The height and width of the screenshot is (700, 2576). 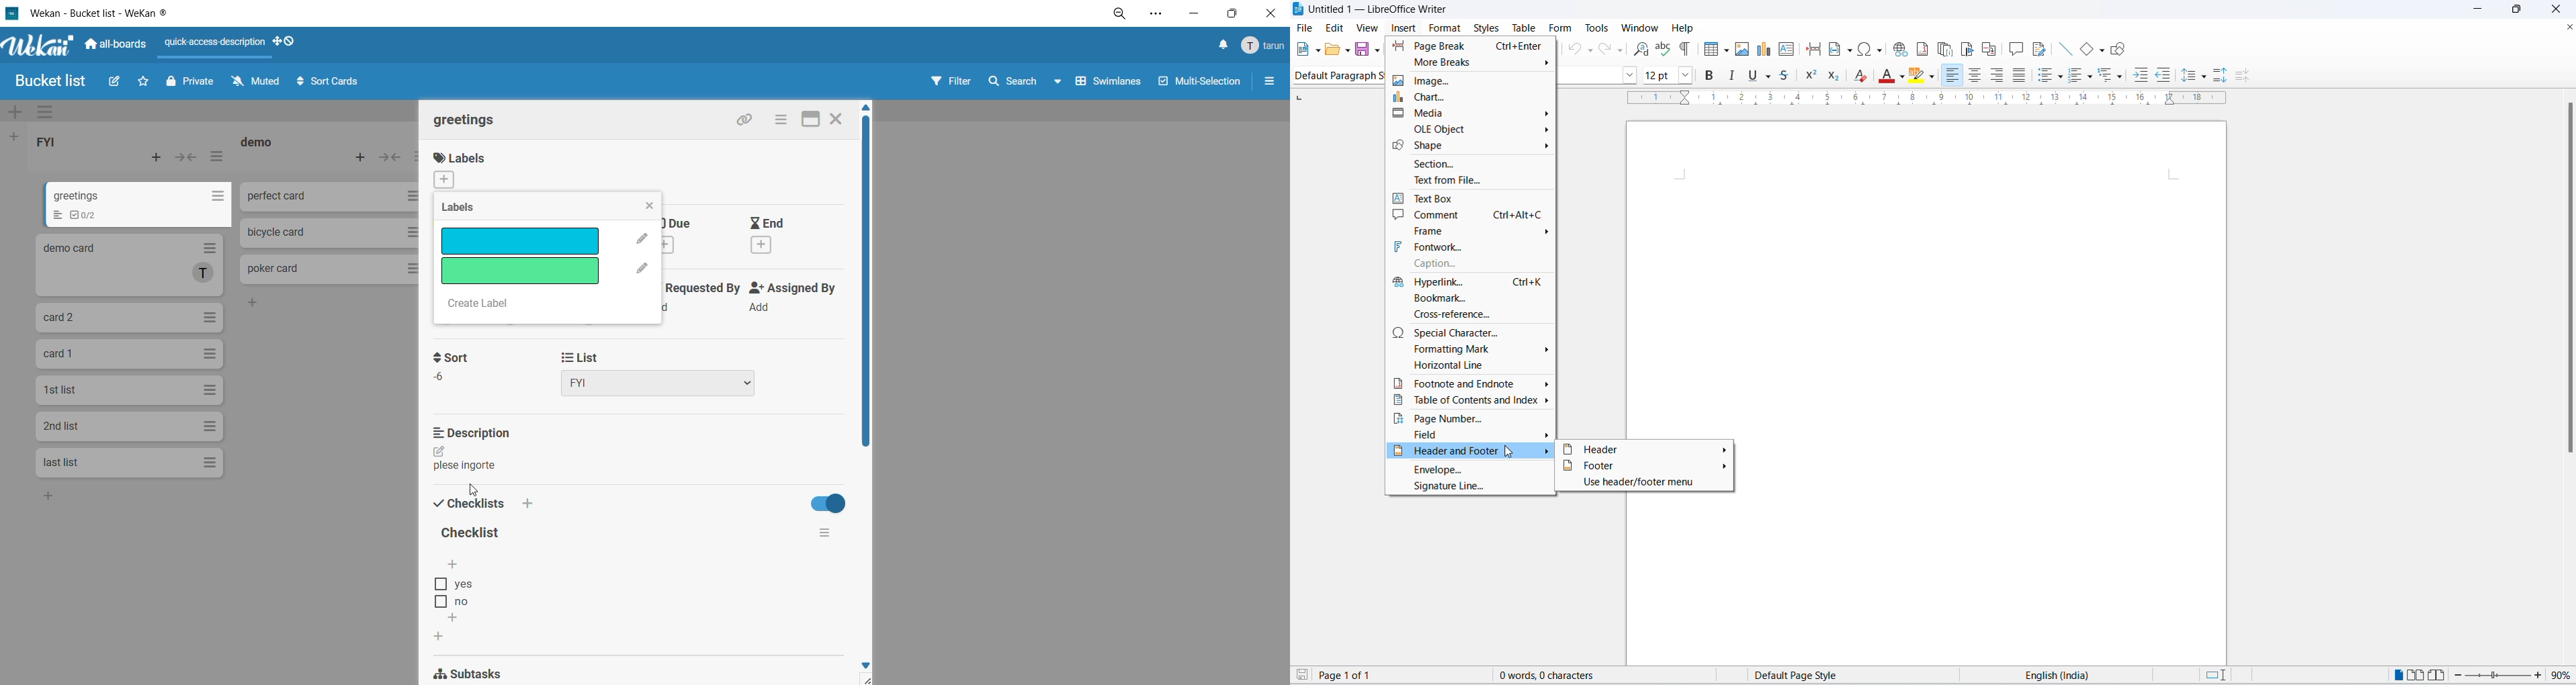 I want to click on WeKan, so click(x=38, y=44).